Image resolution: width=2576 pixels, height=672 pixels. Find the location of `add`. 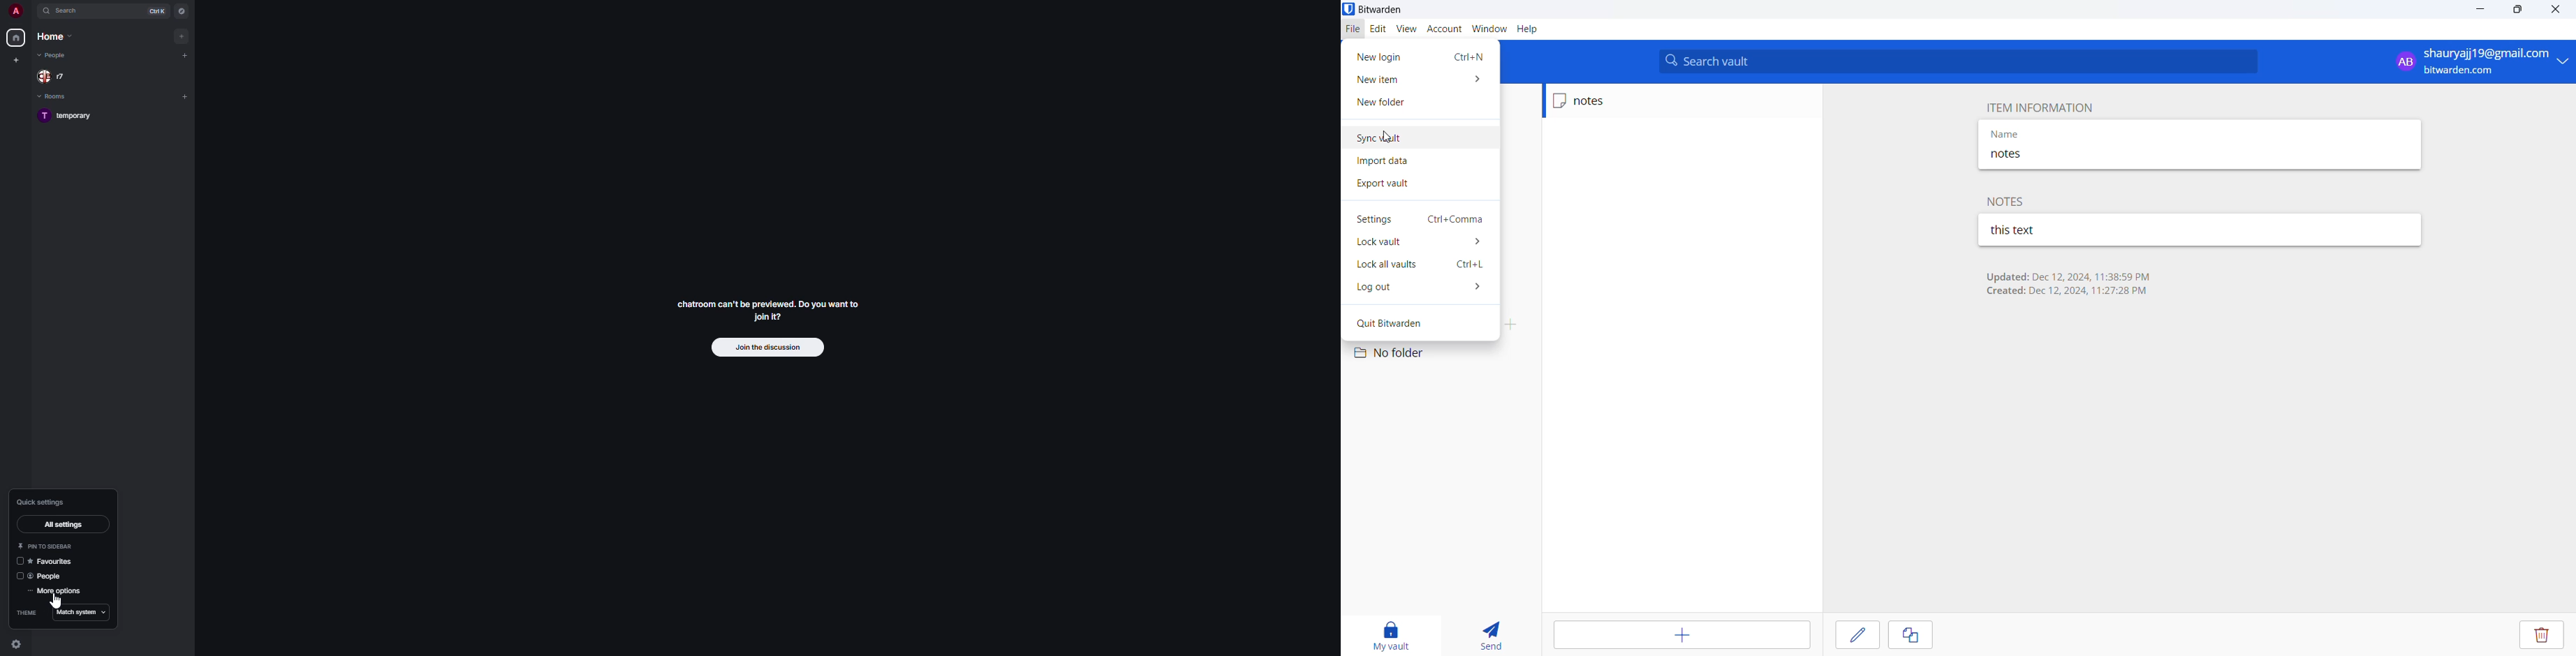

add is located at coordinates (185, 54).